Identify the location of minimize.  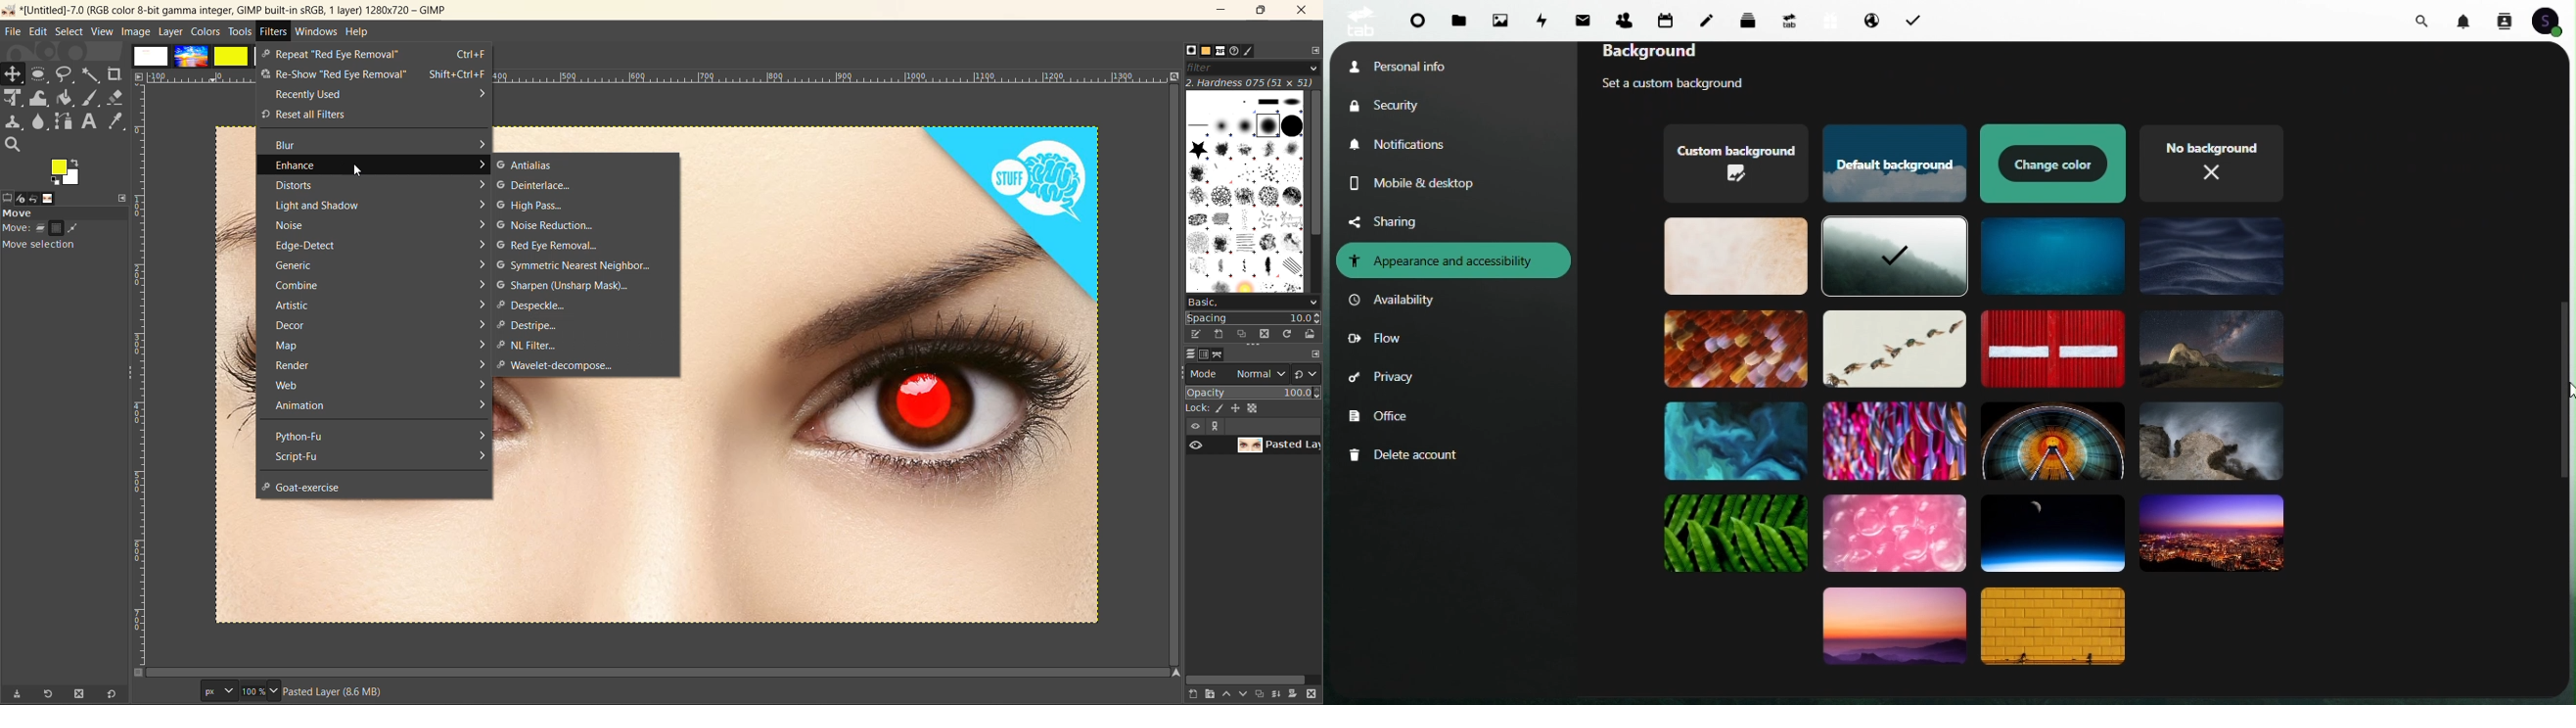
(1218, 12).